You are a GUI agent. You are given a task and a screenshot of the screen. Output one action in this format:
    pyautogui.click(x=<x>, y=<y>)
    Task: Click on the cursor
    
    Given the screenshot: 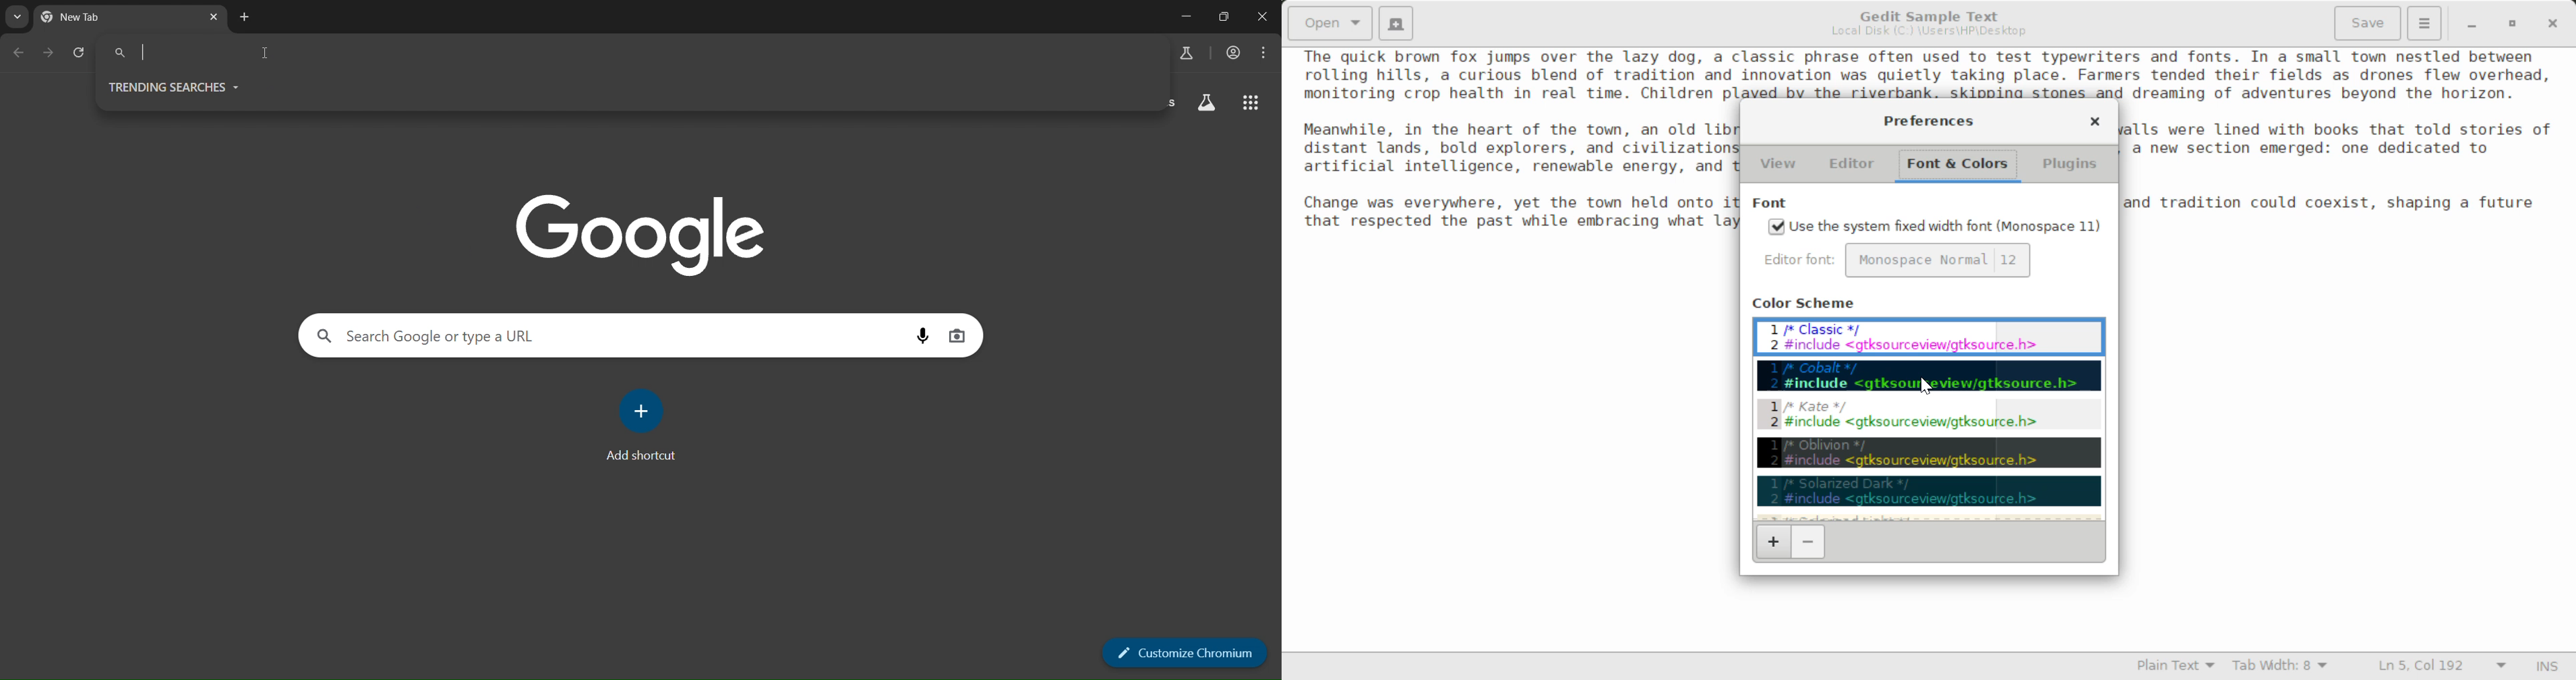 What is the action you would take?
    pyautogui.click(x=268, y=55)
    